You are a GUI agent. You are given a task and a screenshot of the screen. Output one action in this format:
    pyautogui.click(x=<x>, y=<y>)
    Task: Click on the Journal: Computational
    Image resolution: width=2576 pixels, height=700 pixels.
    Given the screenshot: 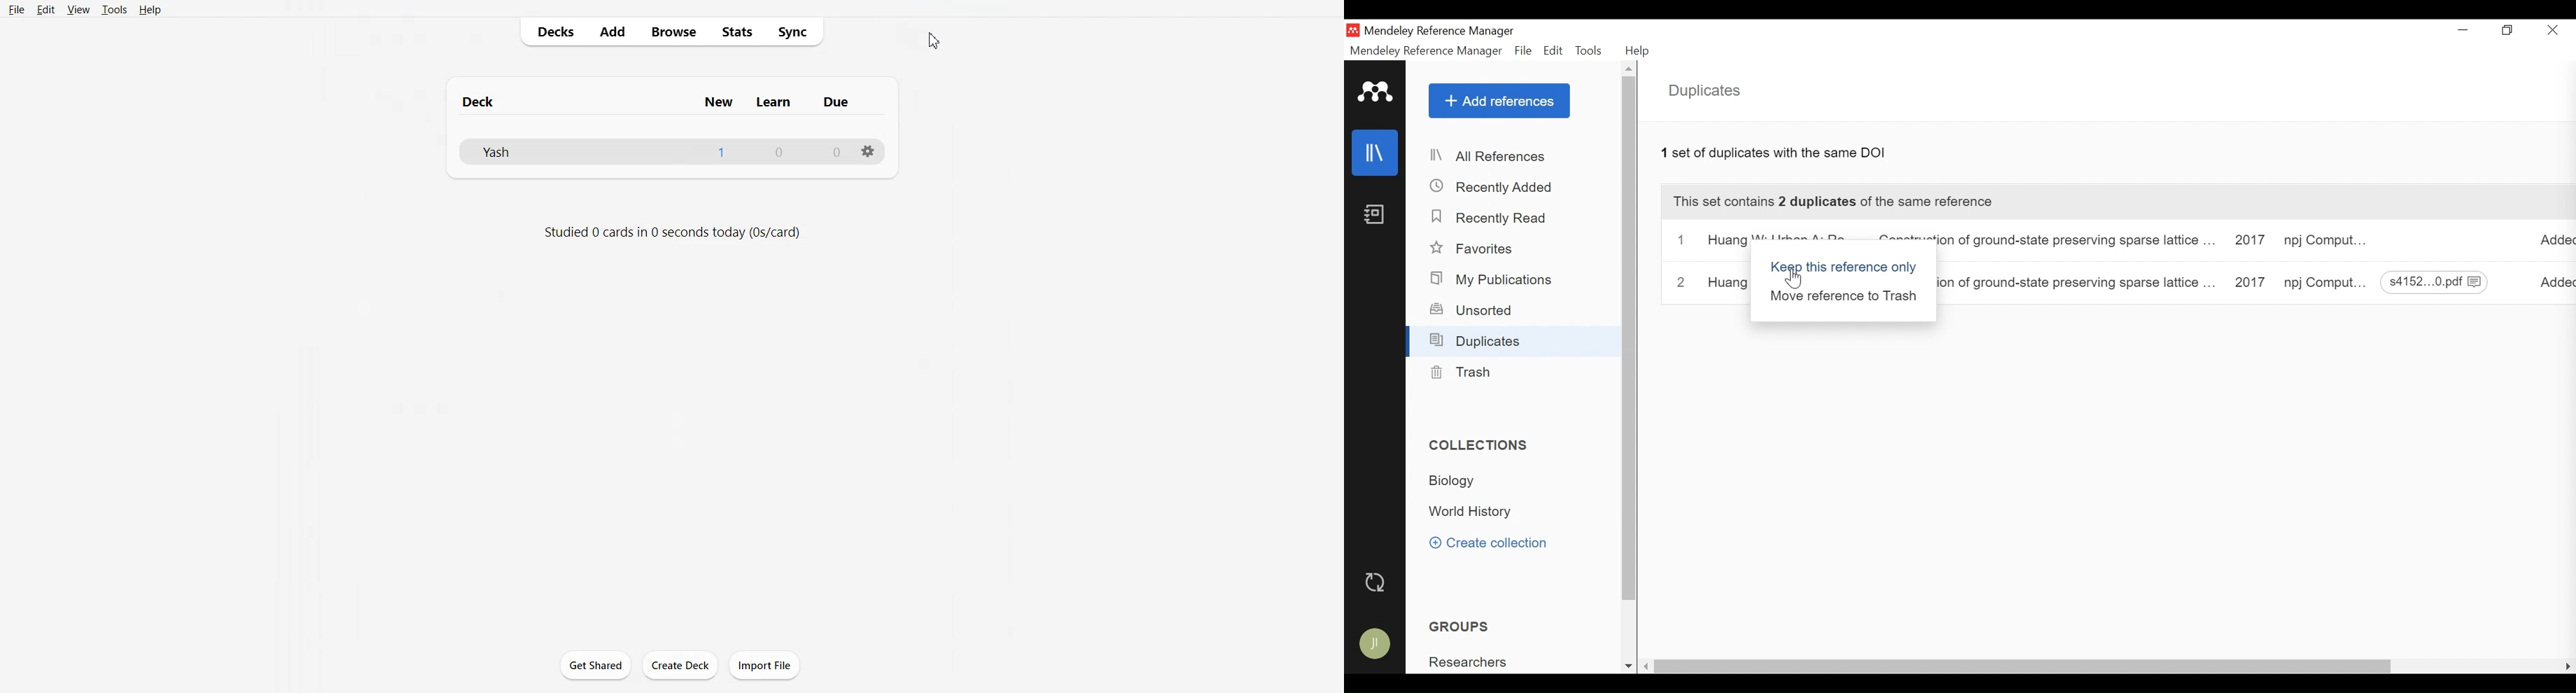 What is the action you would take?
    pyautogui.click(x=2327, y=282)
    